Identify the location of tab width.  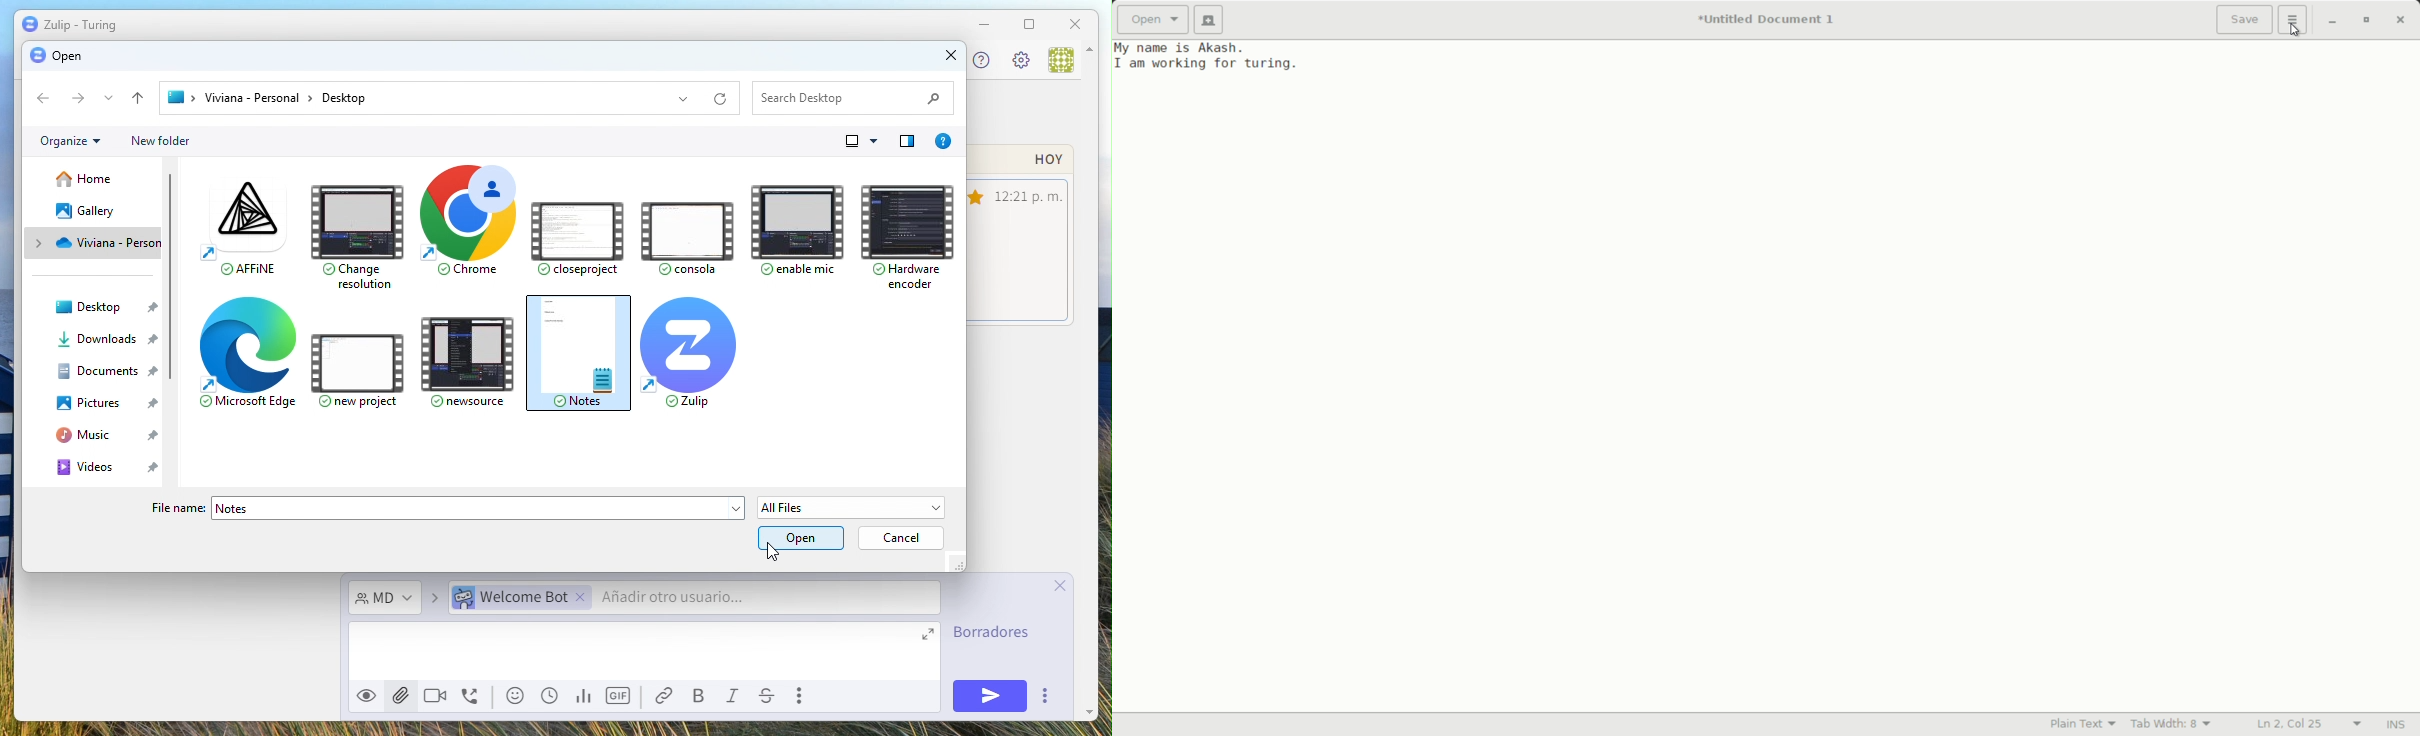
(2173, 723).